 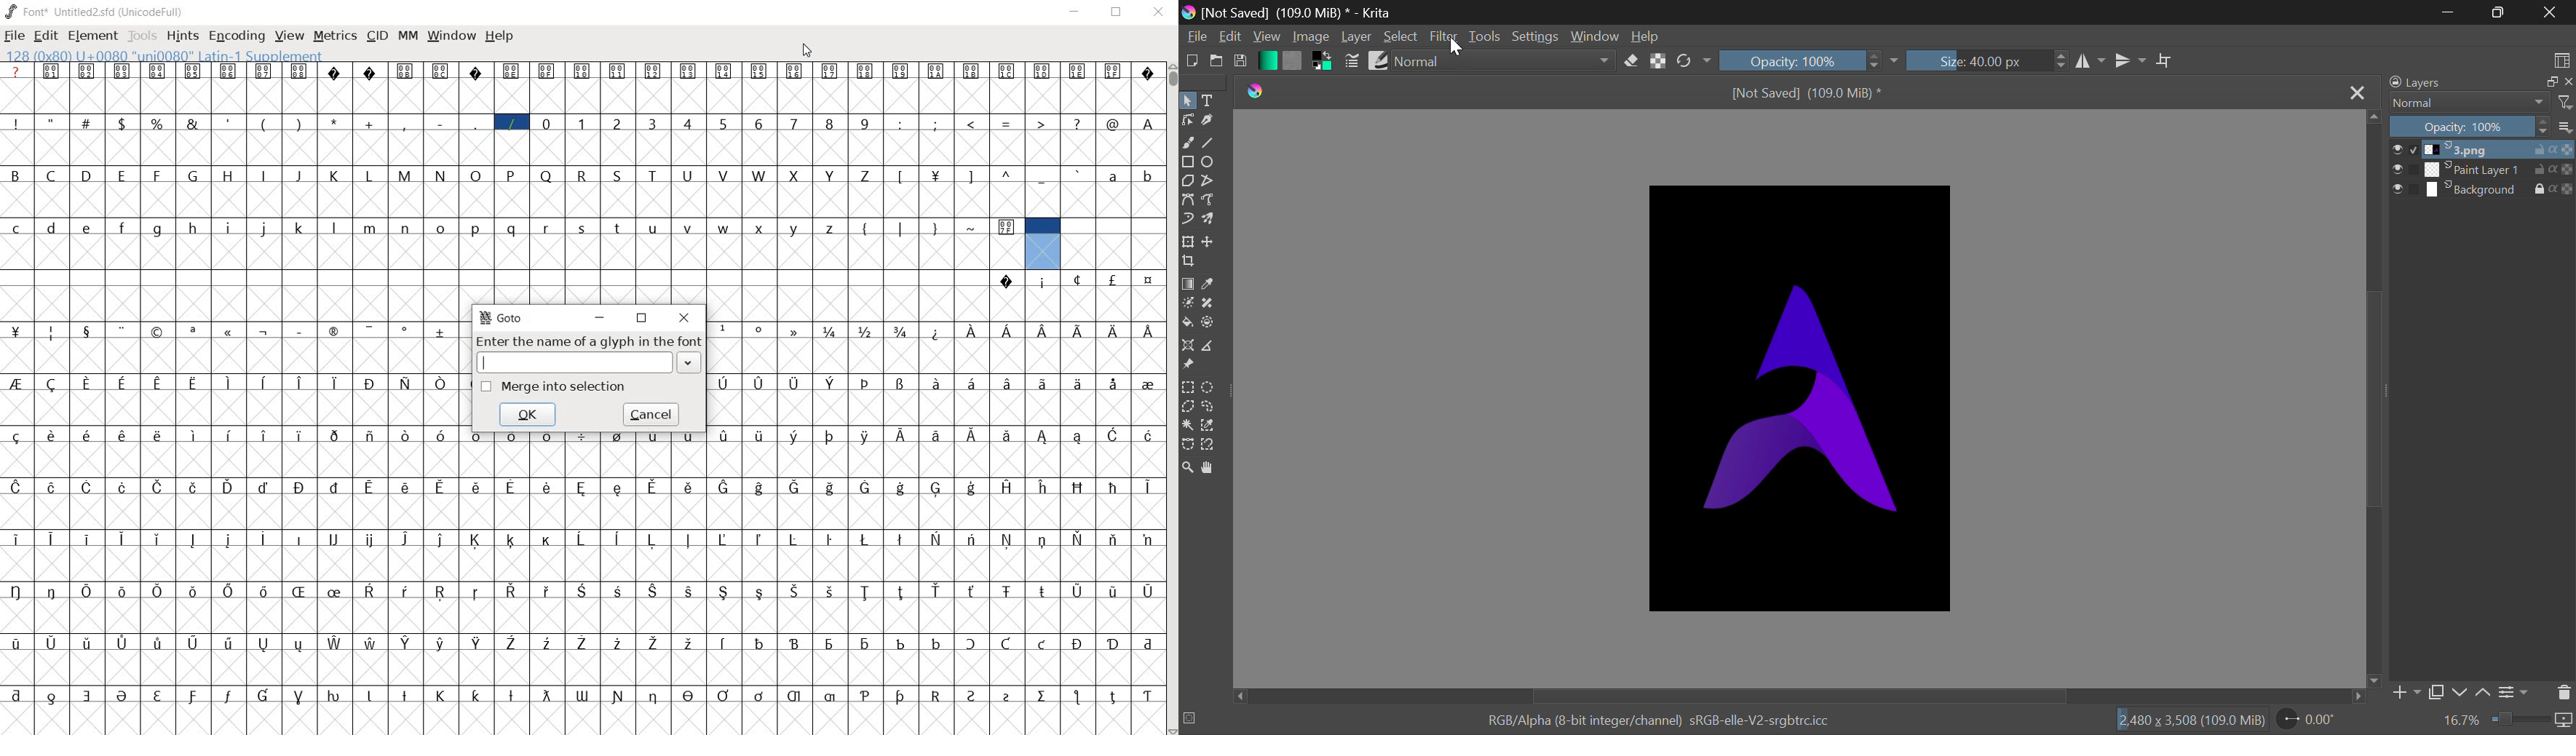 What do you see at coordinates (123, 695) in the screenshot?
I see `Symbol` at bounding box center [123, 695].